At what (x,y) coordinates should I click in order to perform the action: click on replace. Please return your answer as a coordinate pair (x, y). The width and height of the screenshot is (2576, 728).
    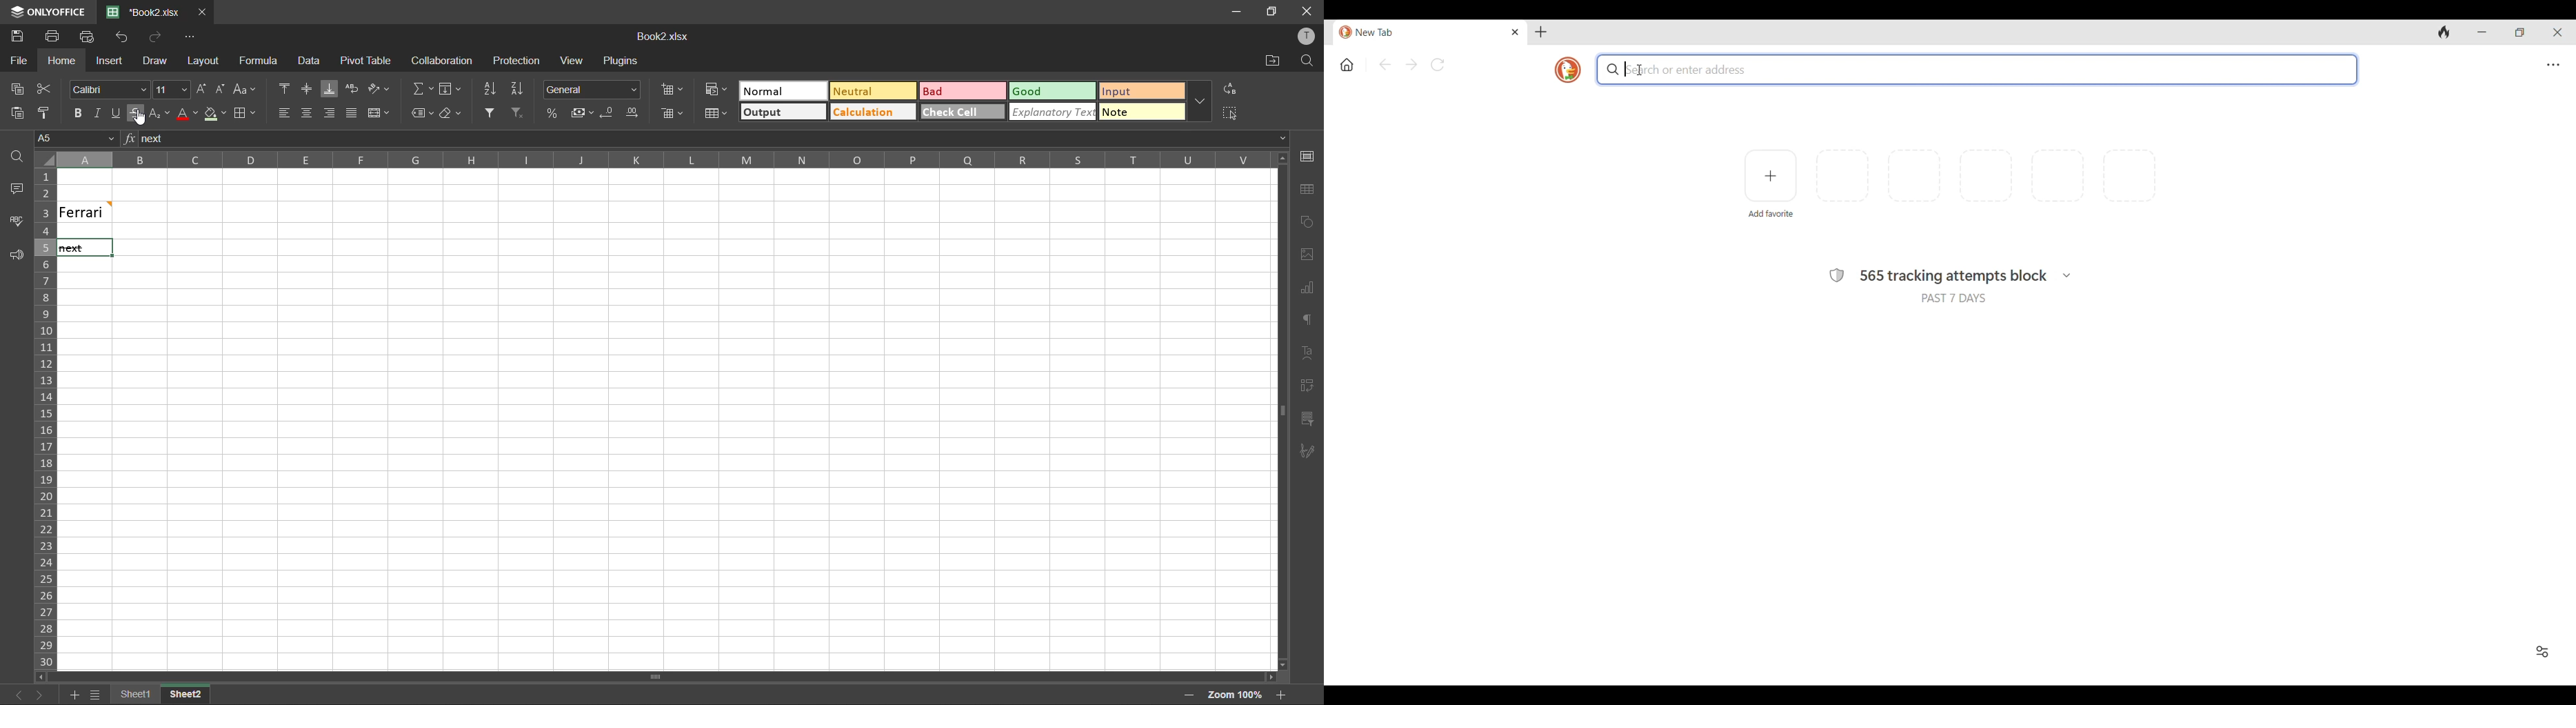
    Looking at the image, I should click on (1235, 88).